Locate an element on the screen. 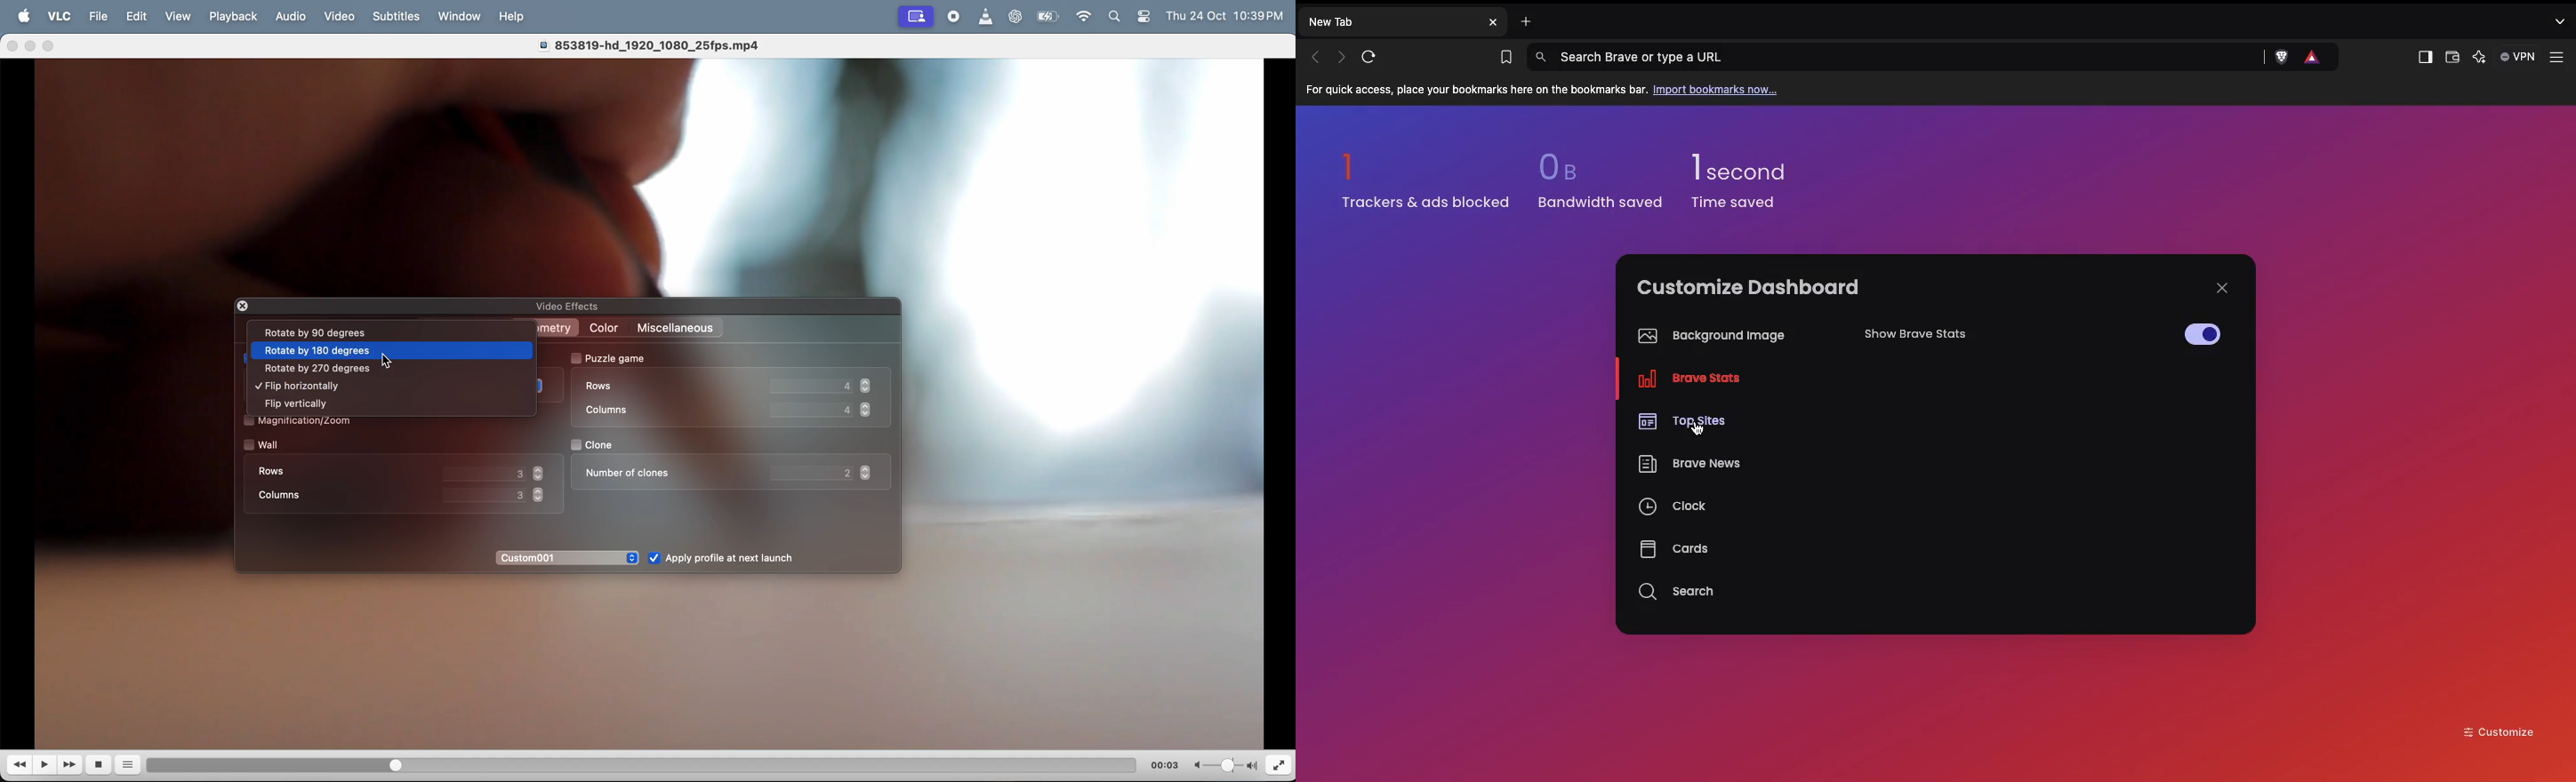  Fast forward is located at coordinates (72, 764).